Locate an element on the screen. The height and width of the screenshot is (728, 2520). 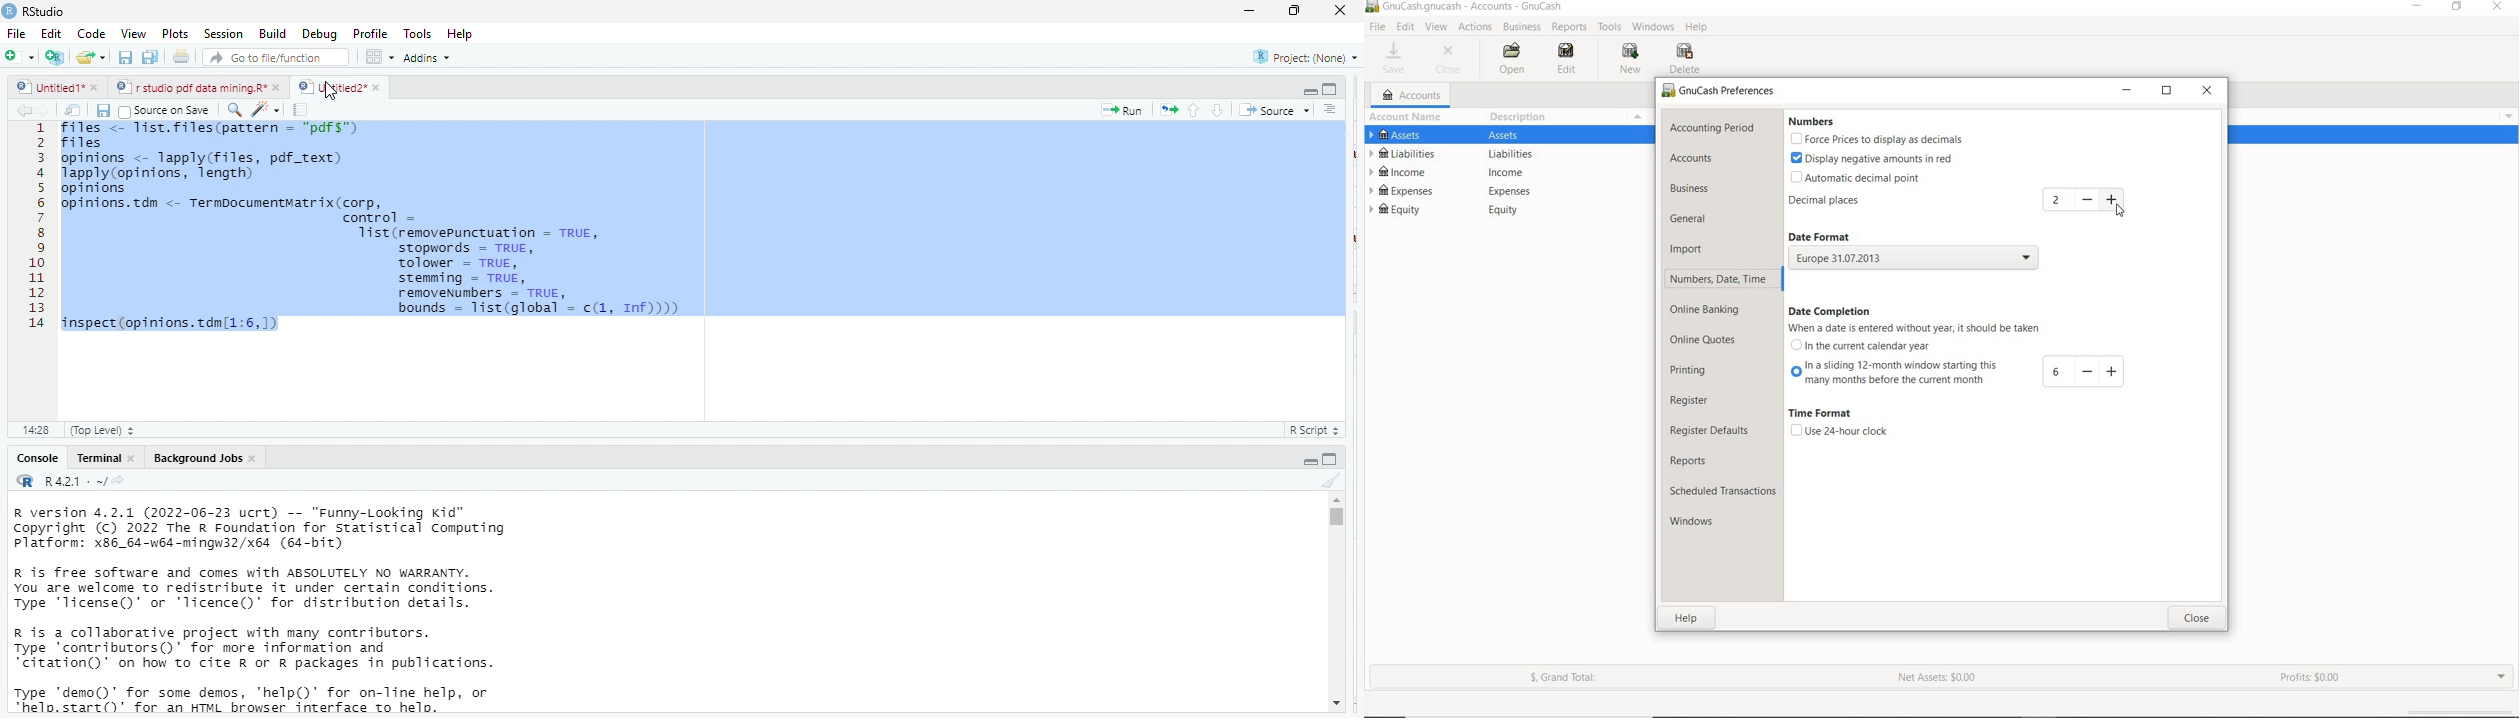
r script is located at coordinates (1319, 430).